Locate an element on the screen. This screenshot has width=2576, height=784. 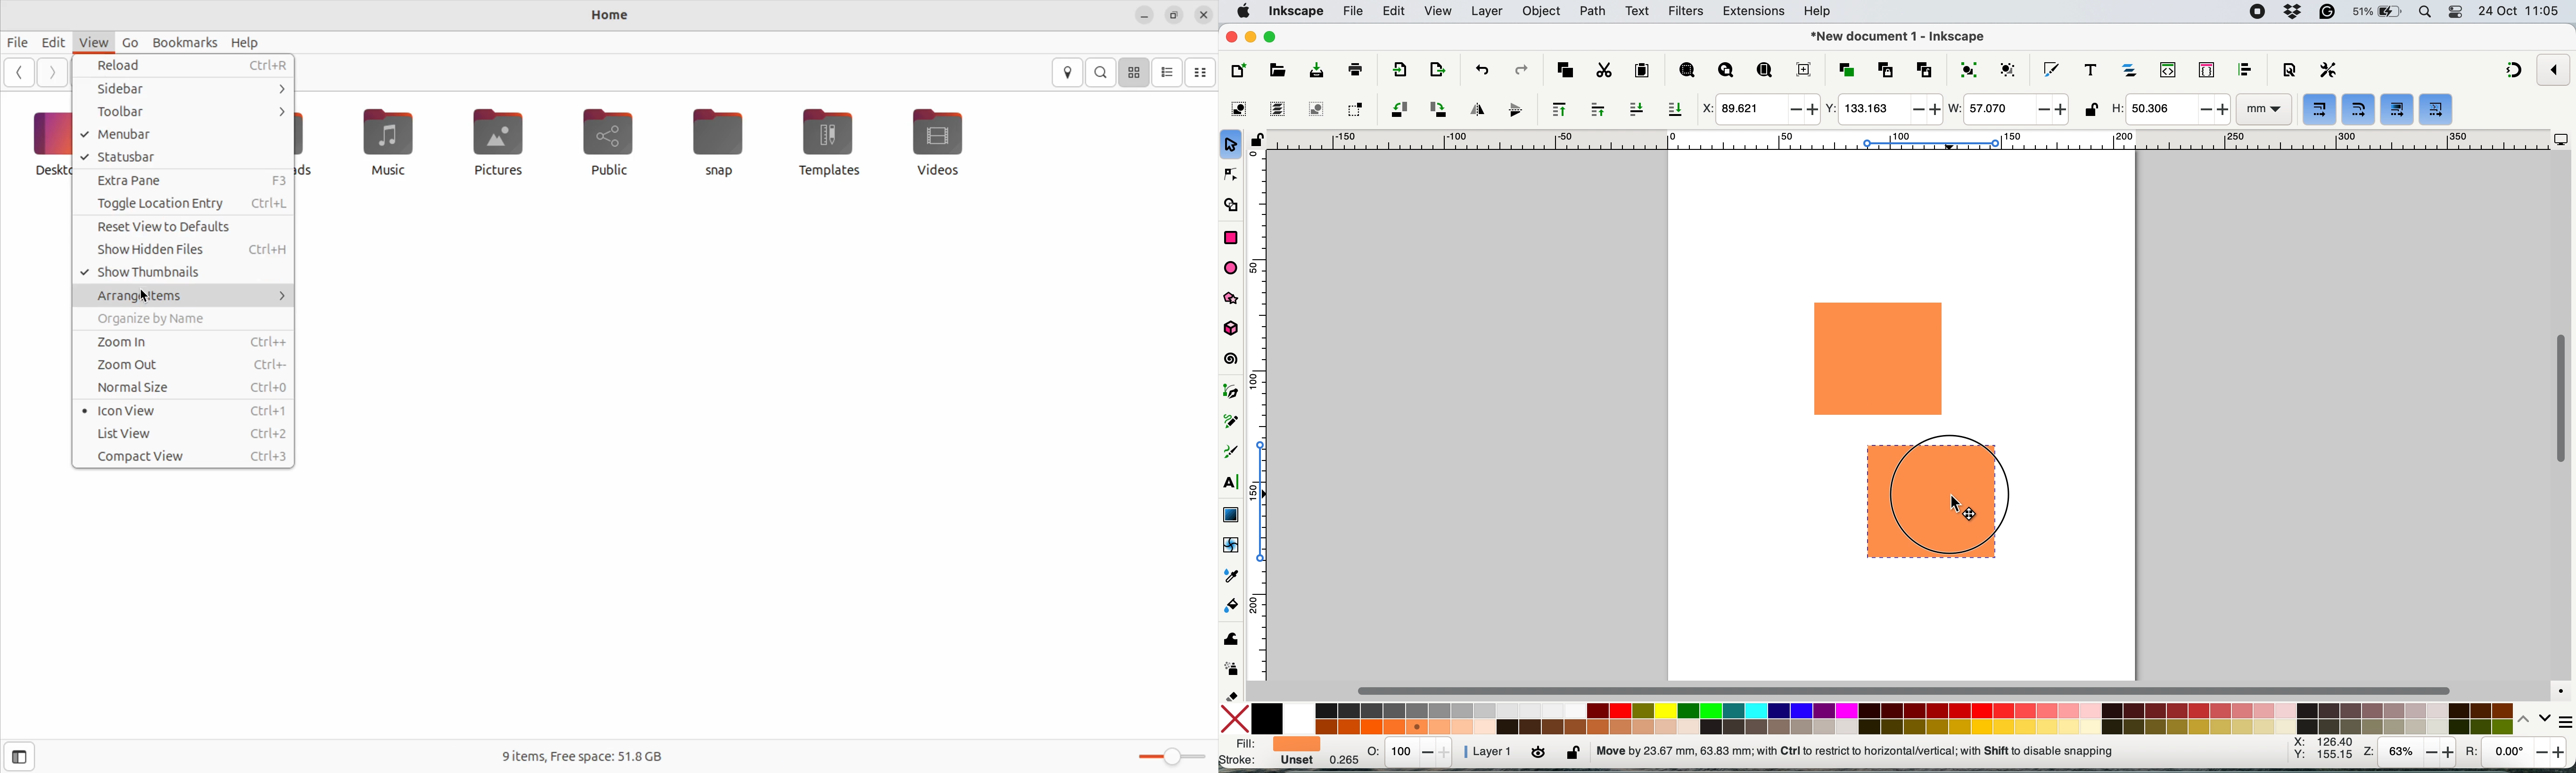
inkscape is located at coordinates (1296, 12).